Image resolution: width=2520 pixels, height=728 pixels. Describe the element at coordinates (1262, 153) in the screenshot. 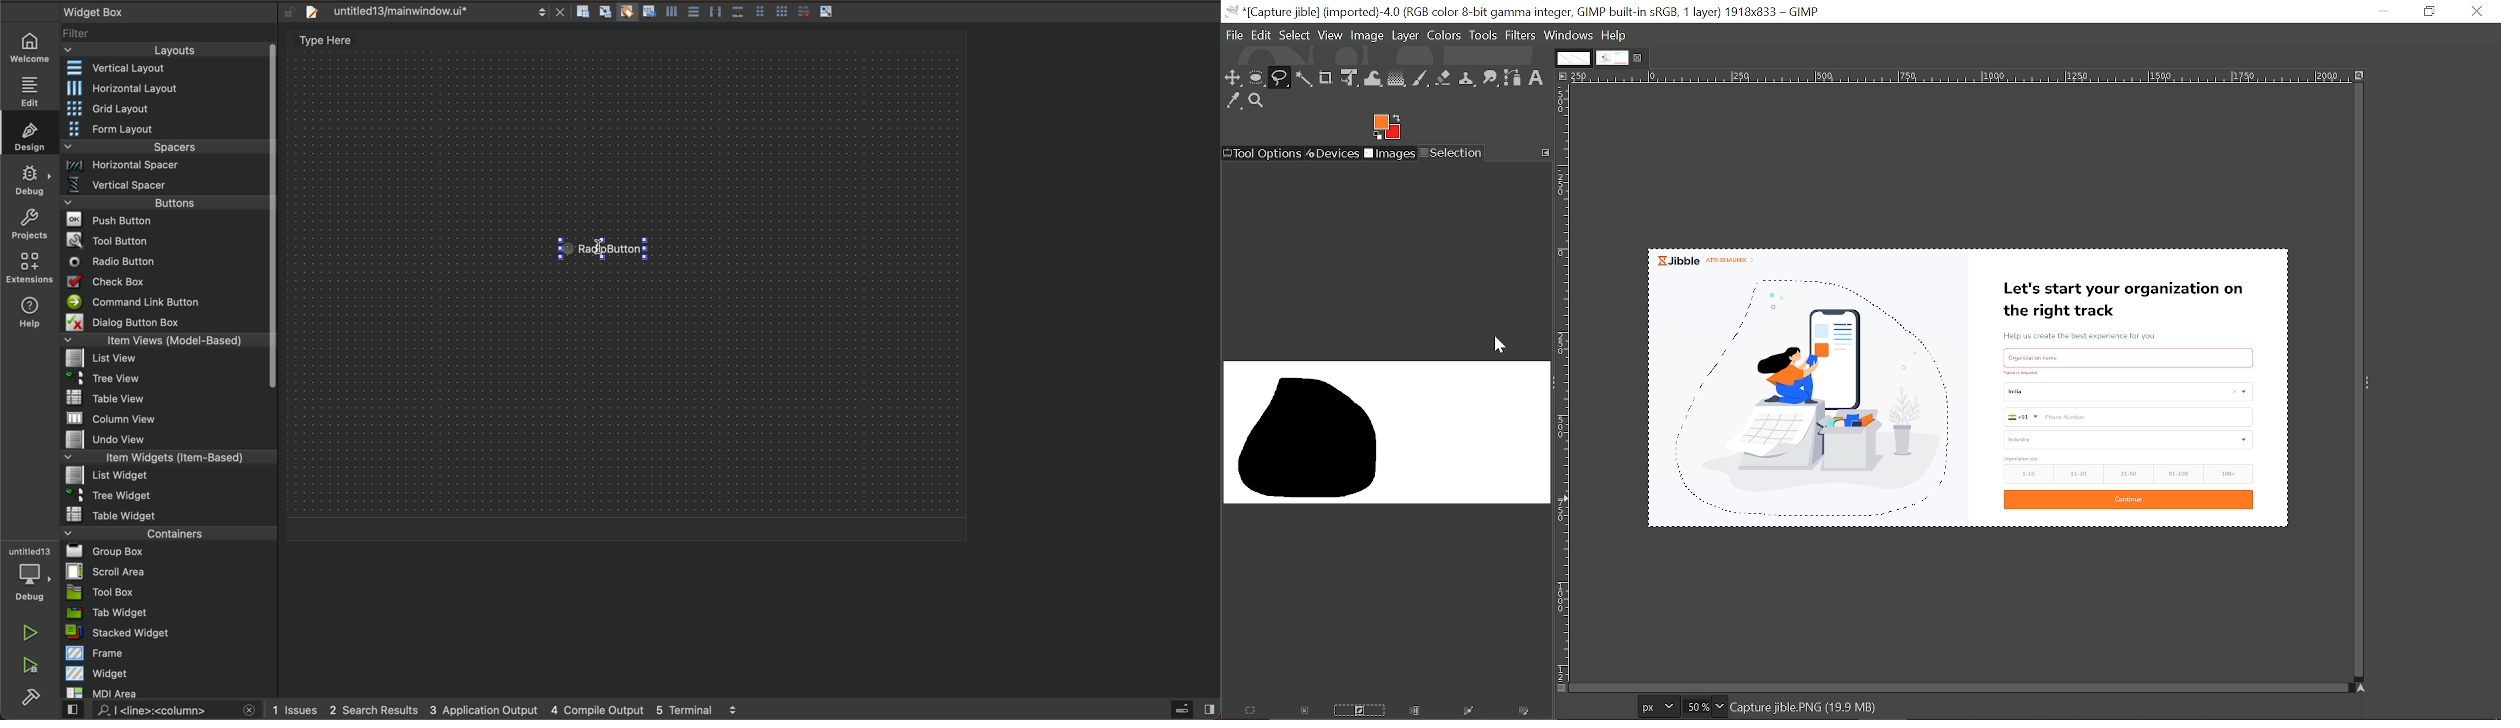

I see `Tool options` at that location.